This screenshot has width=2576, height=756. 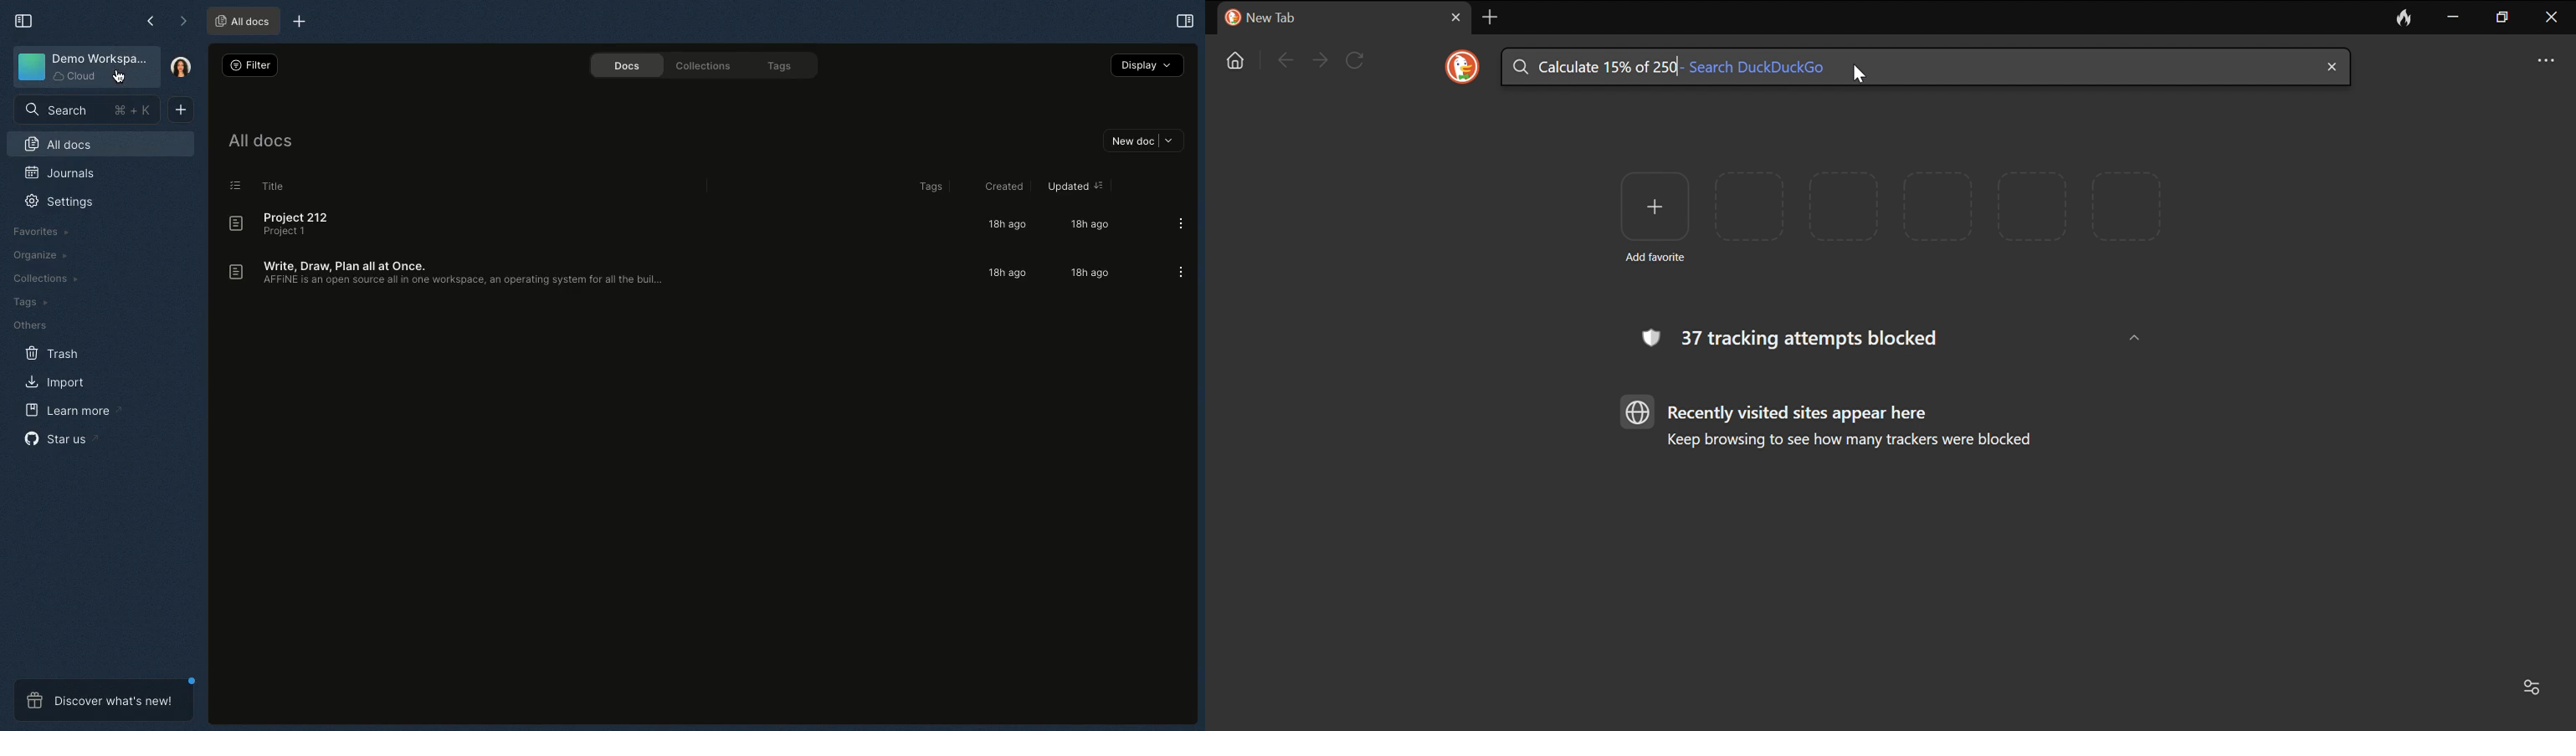 I want to click on Settings, so click(x=55, y=202).